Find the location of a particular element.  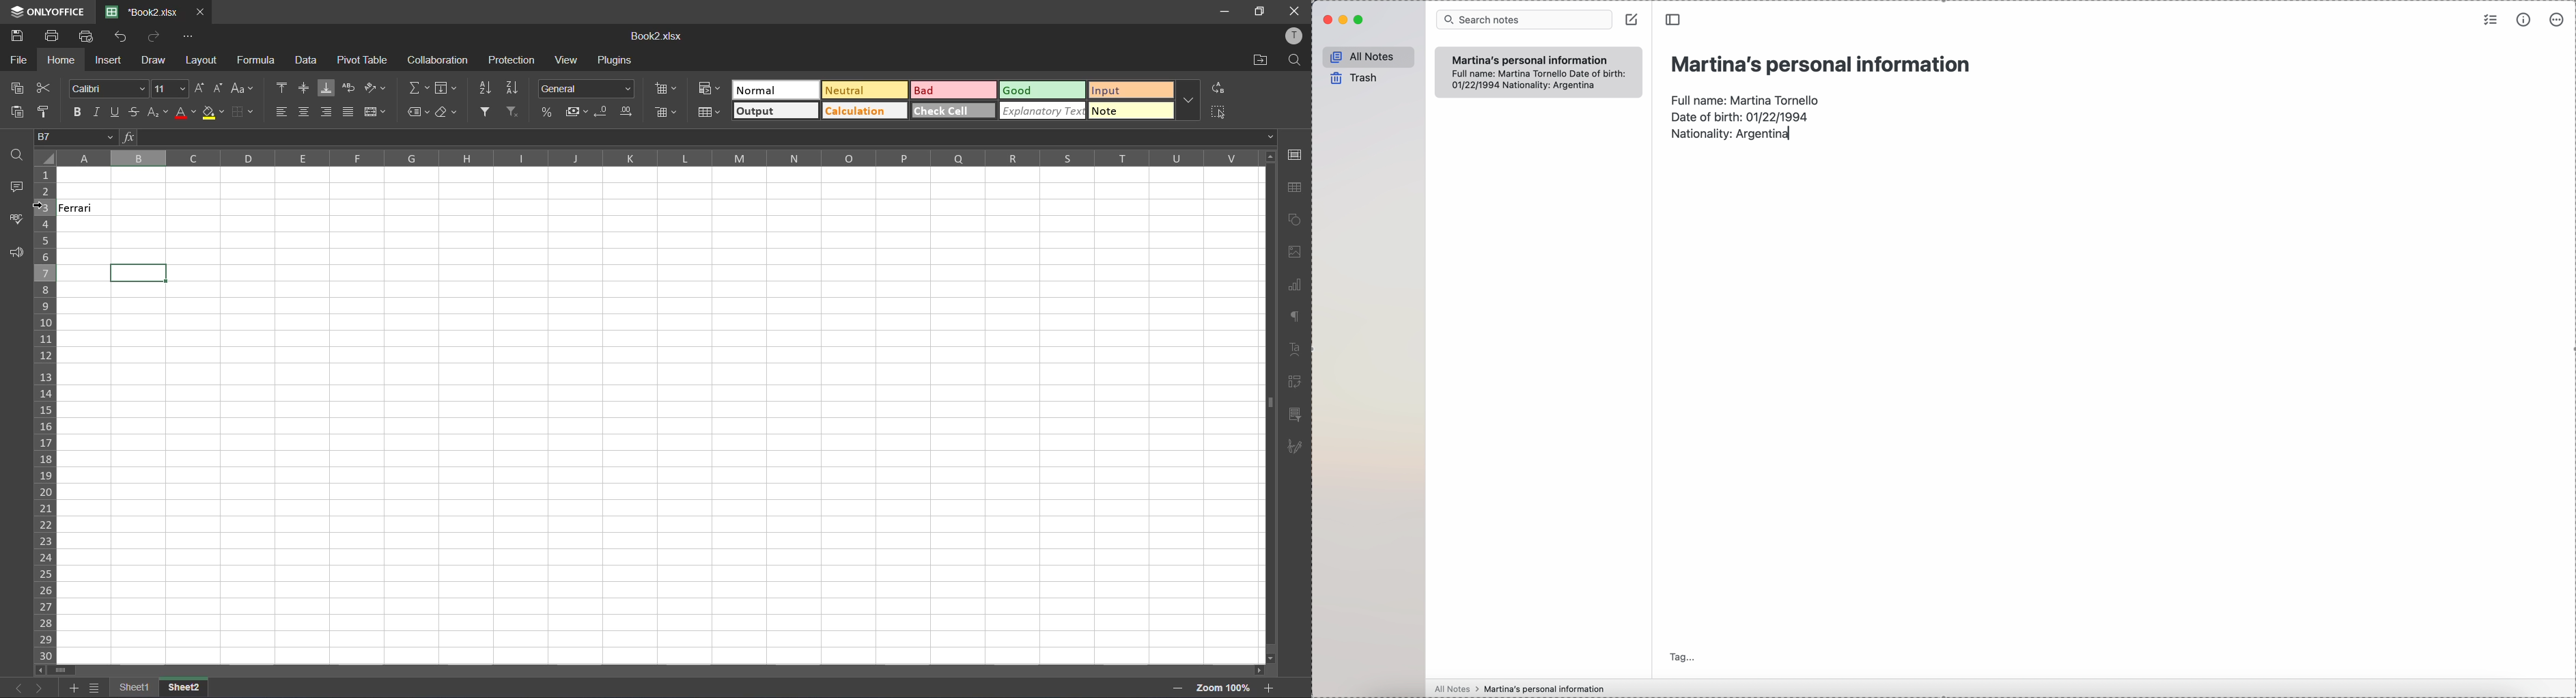

cell address is located at coordinates (75, 139).